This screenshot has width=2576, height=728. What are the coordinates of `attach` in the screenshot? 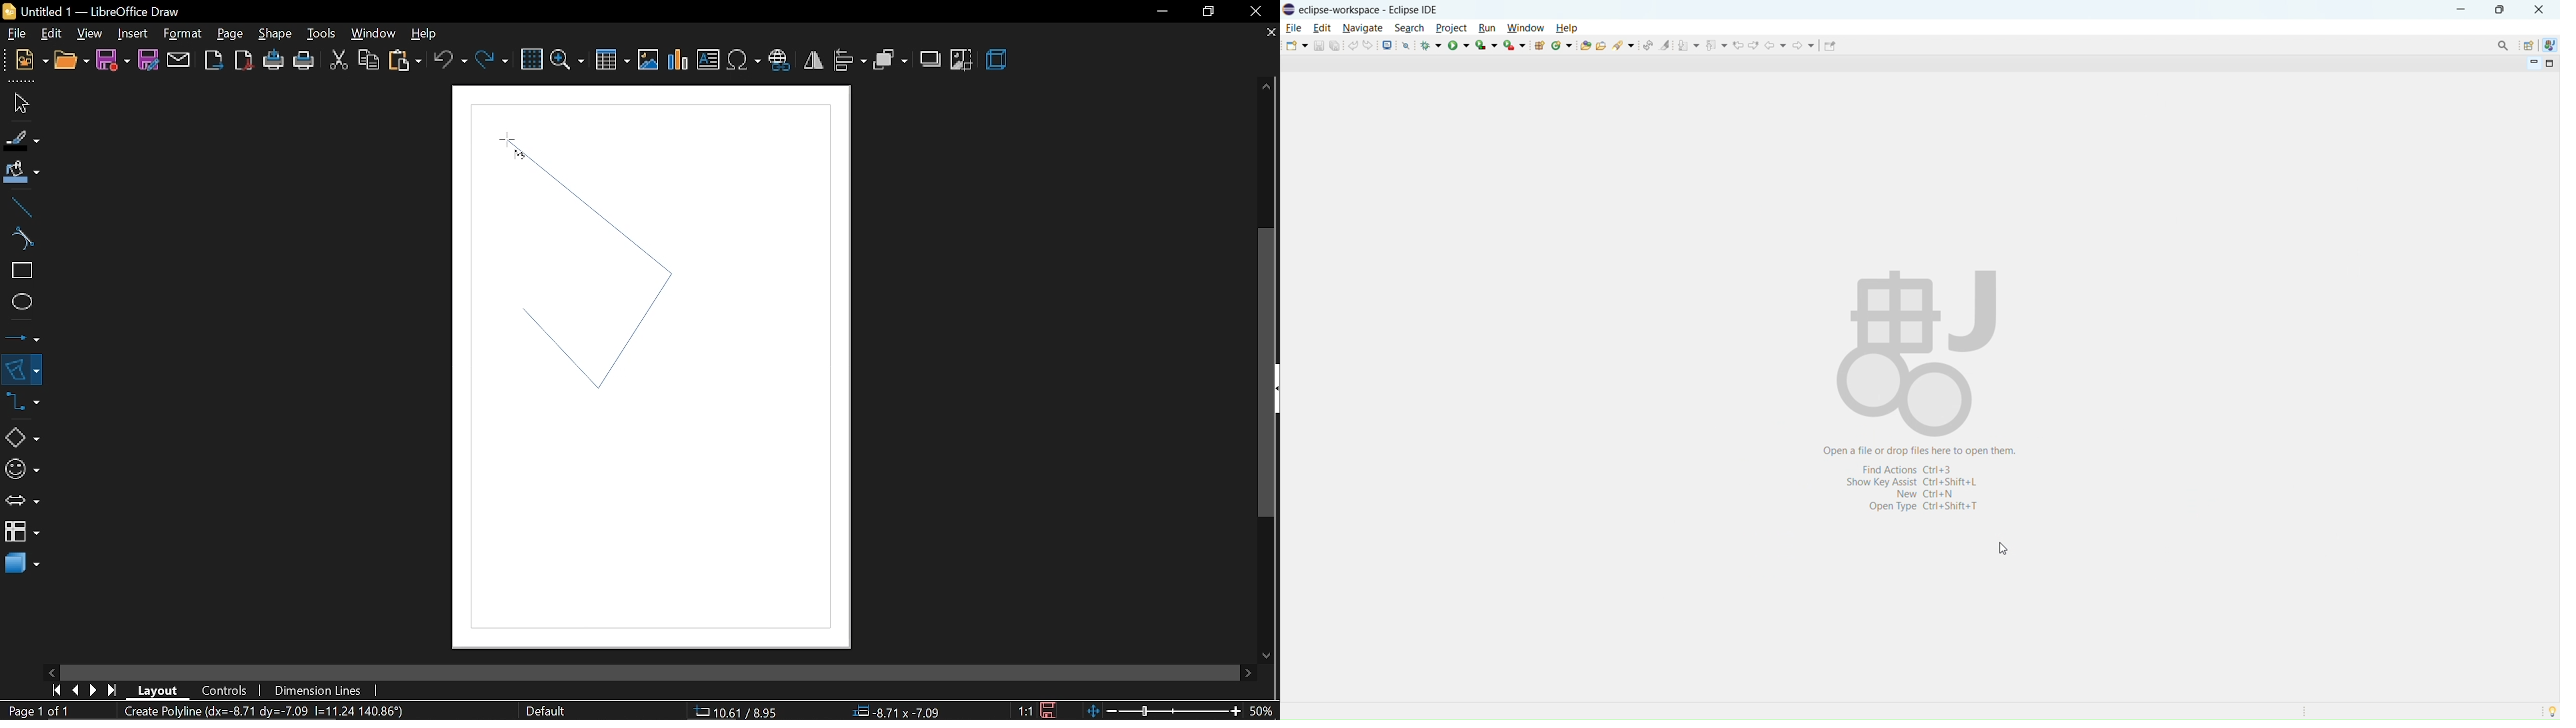 It's located at (178, 60).